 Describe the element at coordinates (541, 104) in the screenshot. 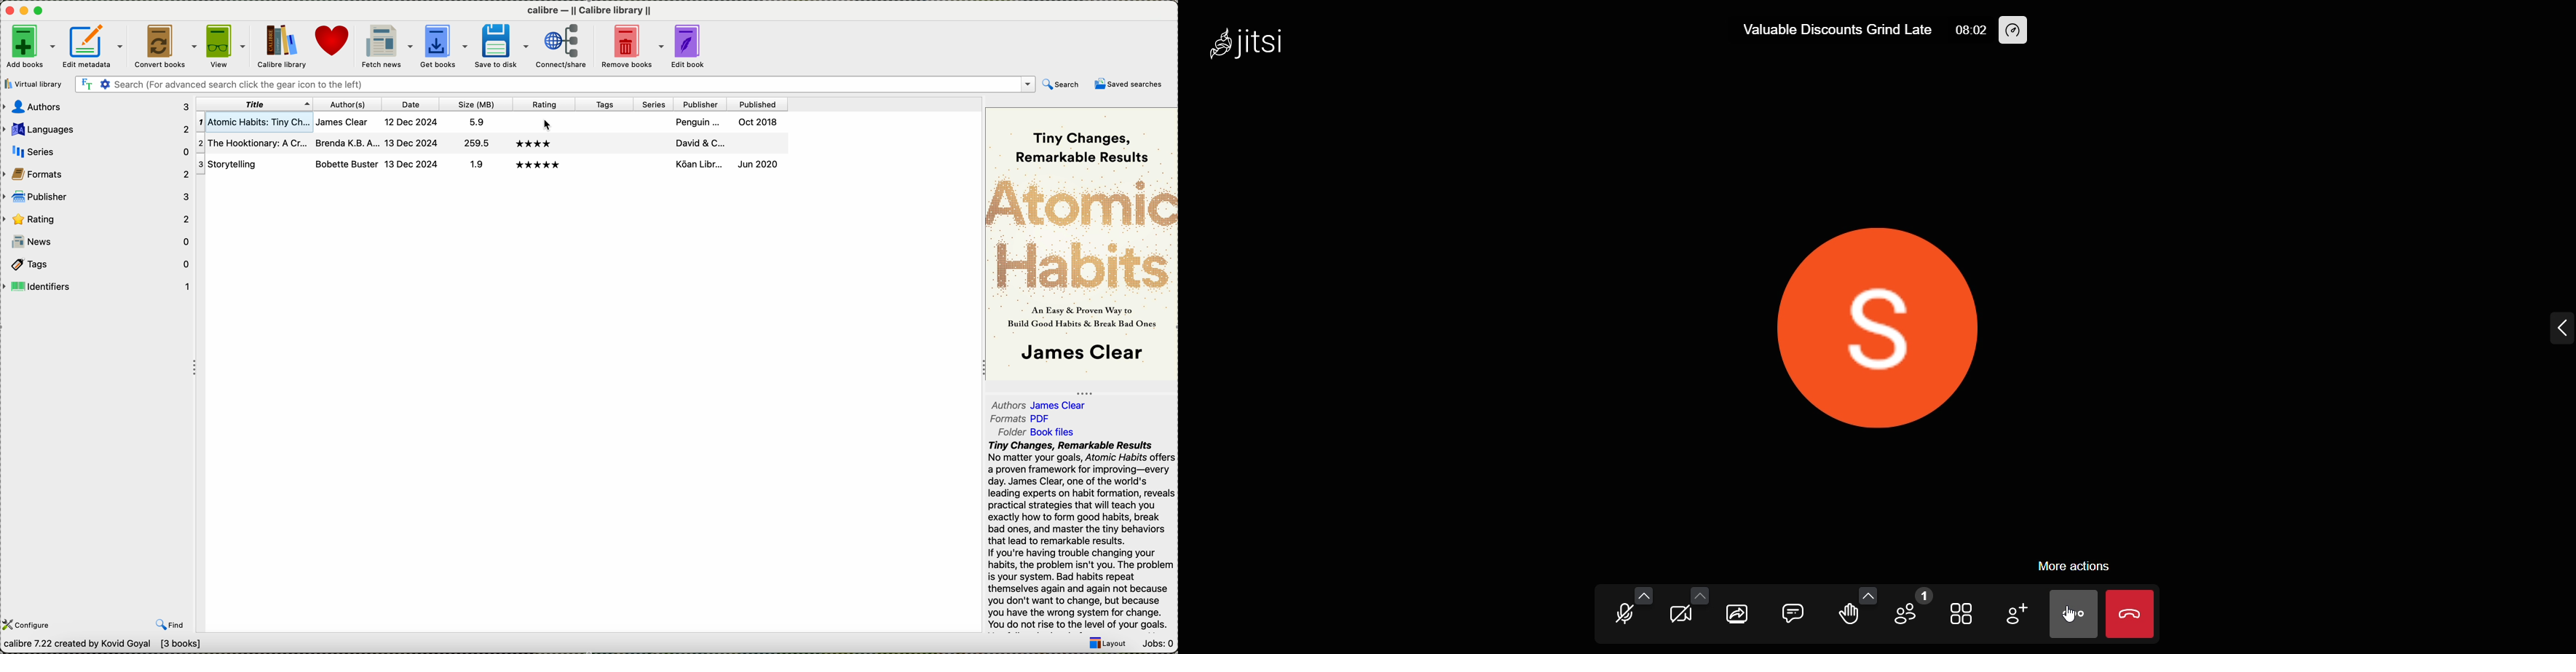

I see `rating` at that location.